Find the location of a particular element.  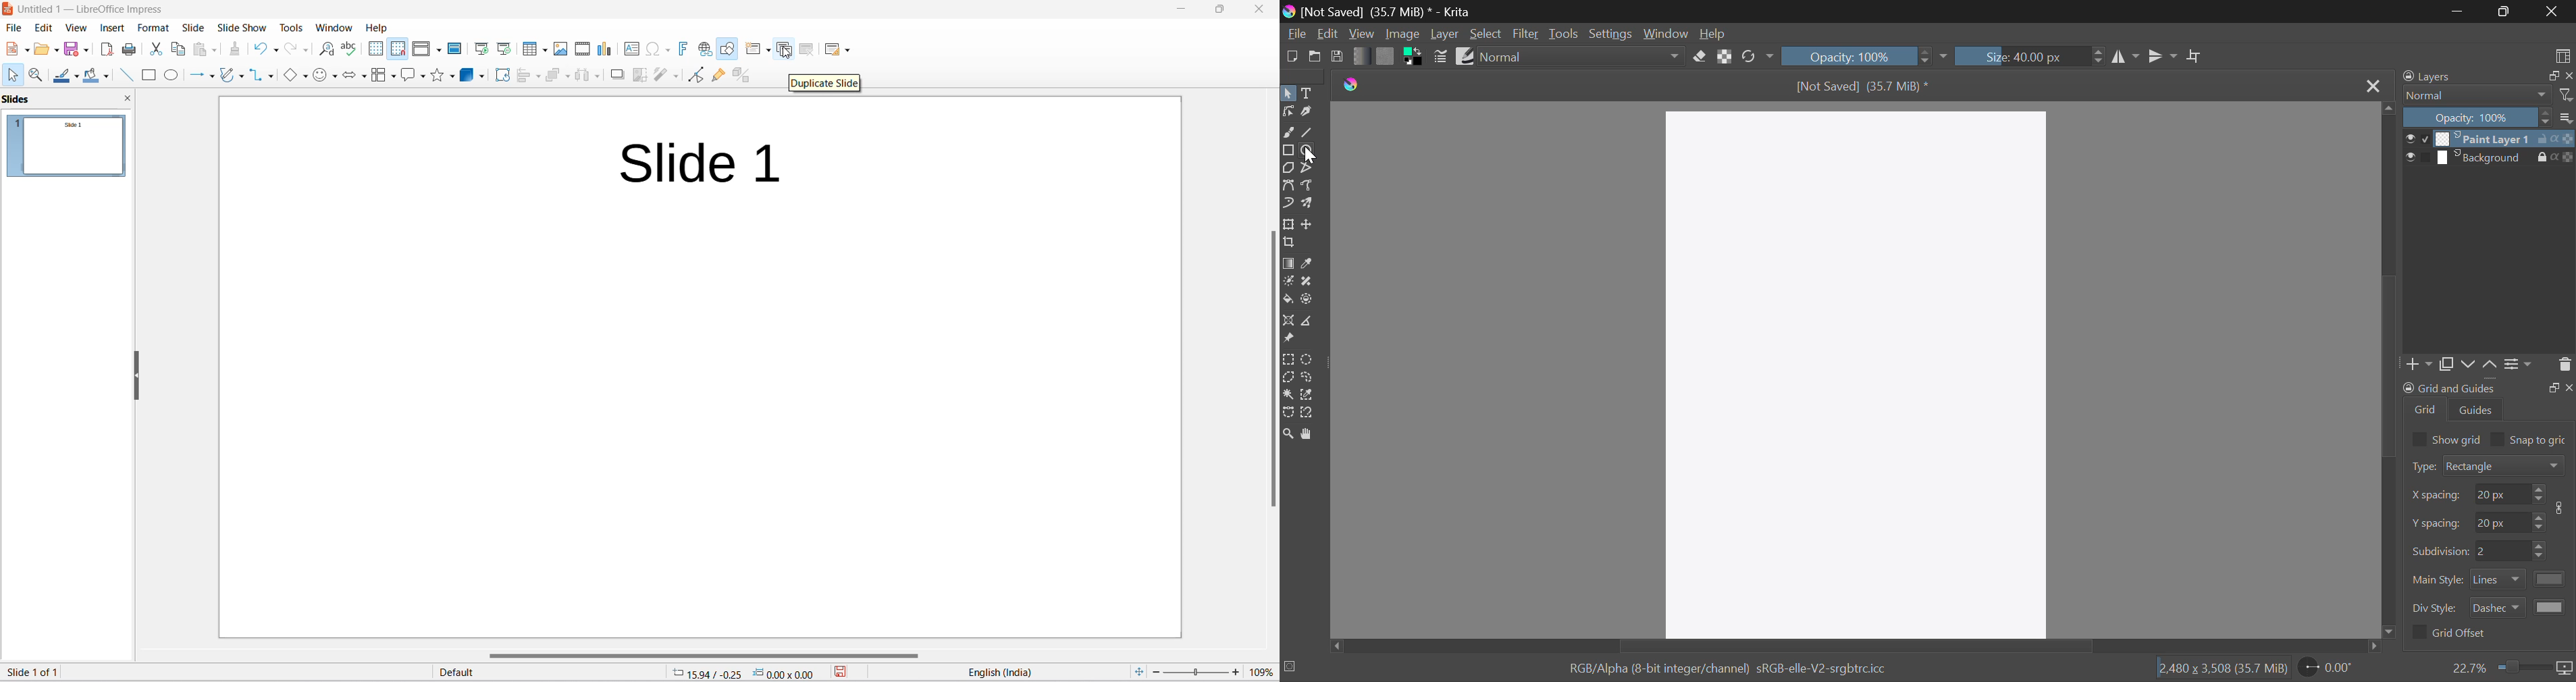

snap to grid is located at coordinates (398, 49).